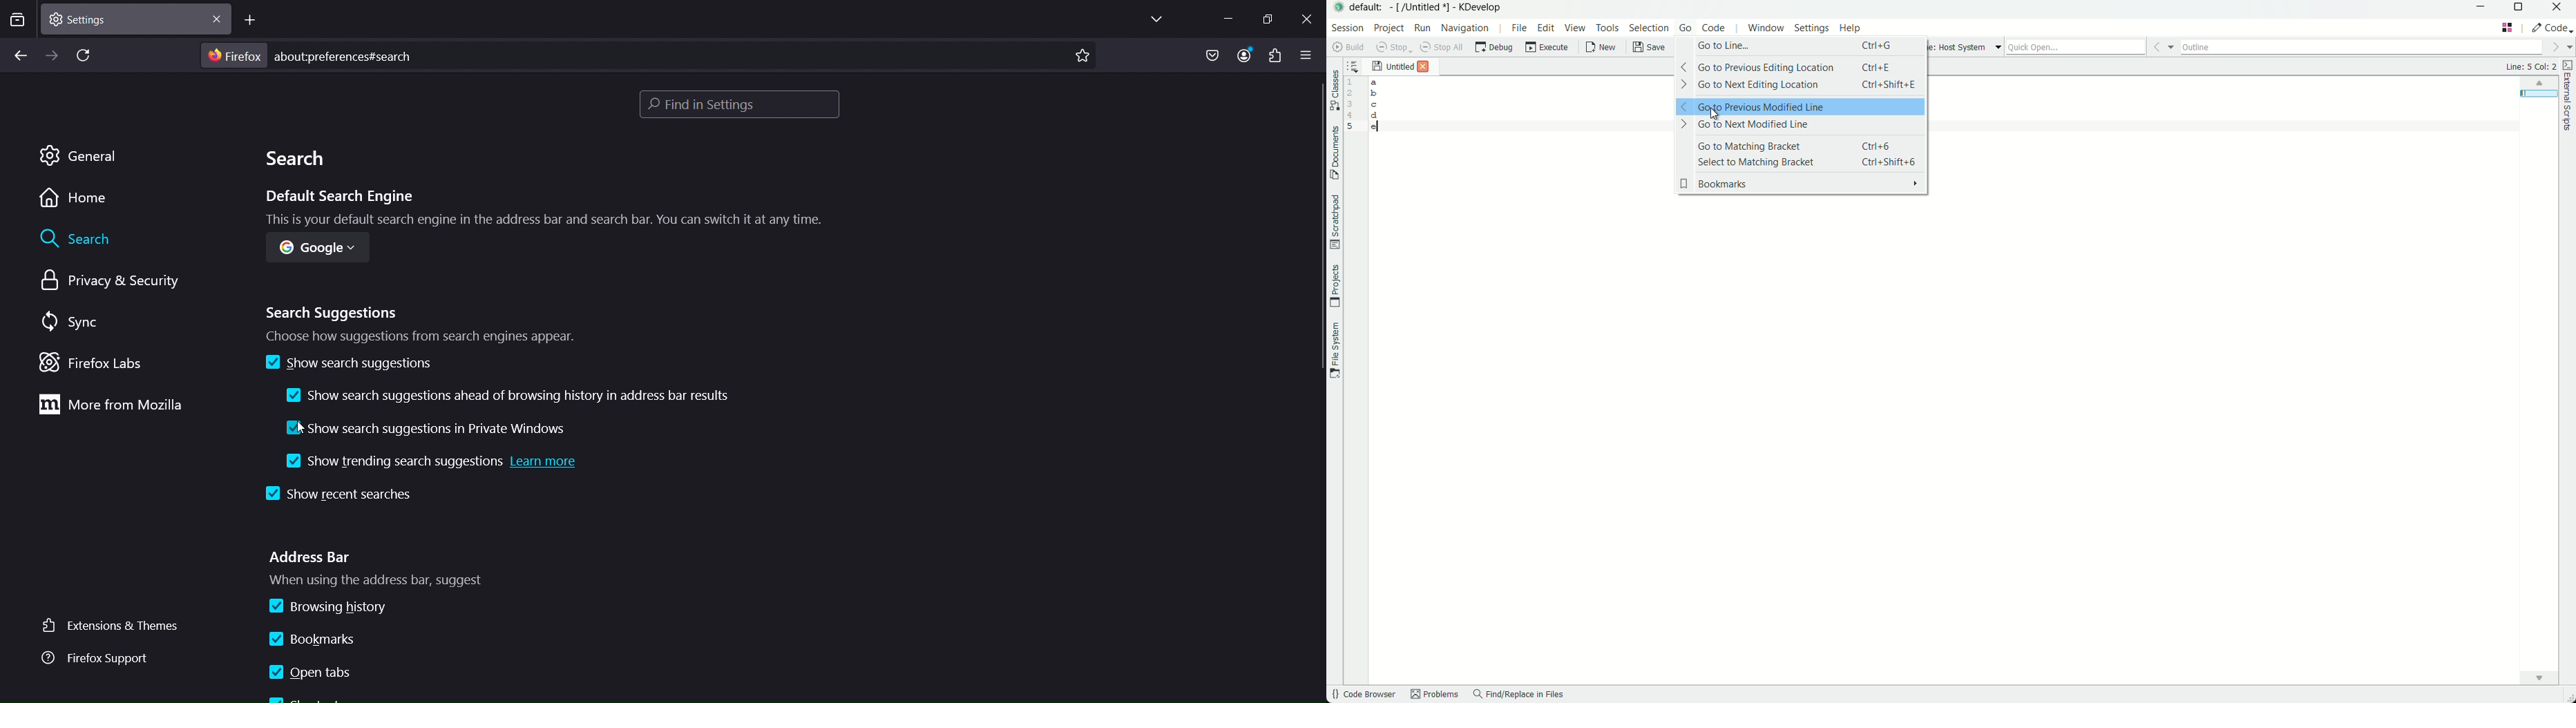  What do you see at coordinates (1310, 19) in the screenshot?
I see `close` at bounding box center [1310, 19].